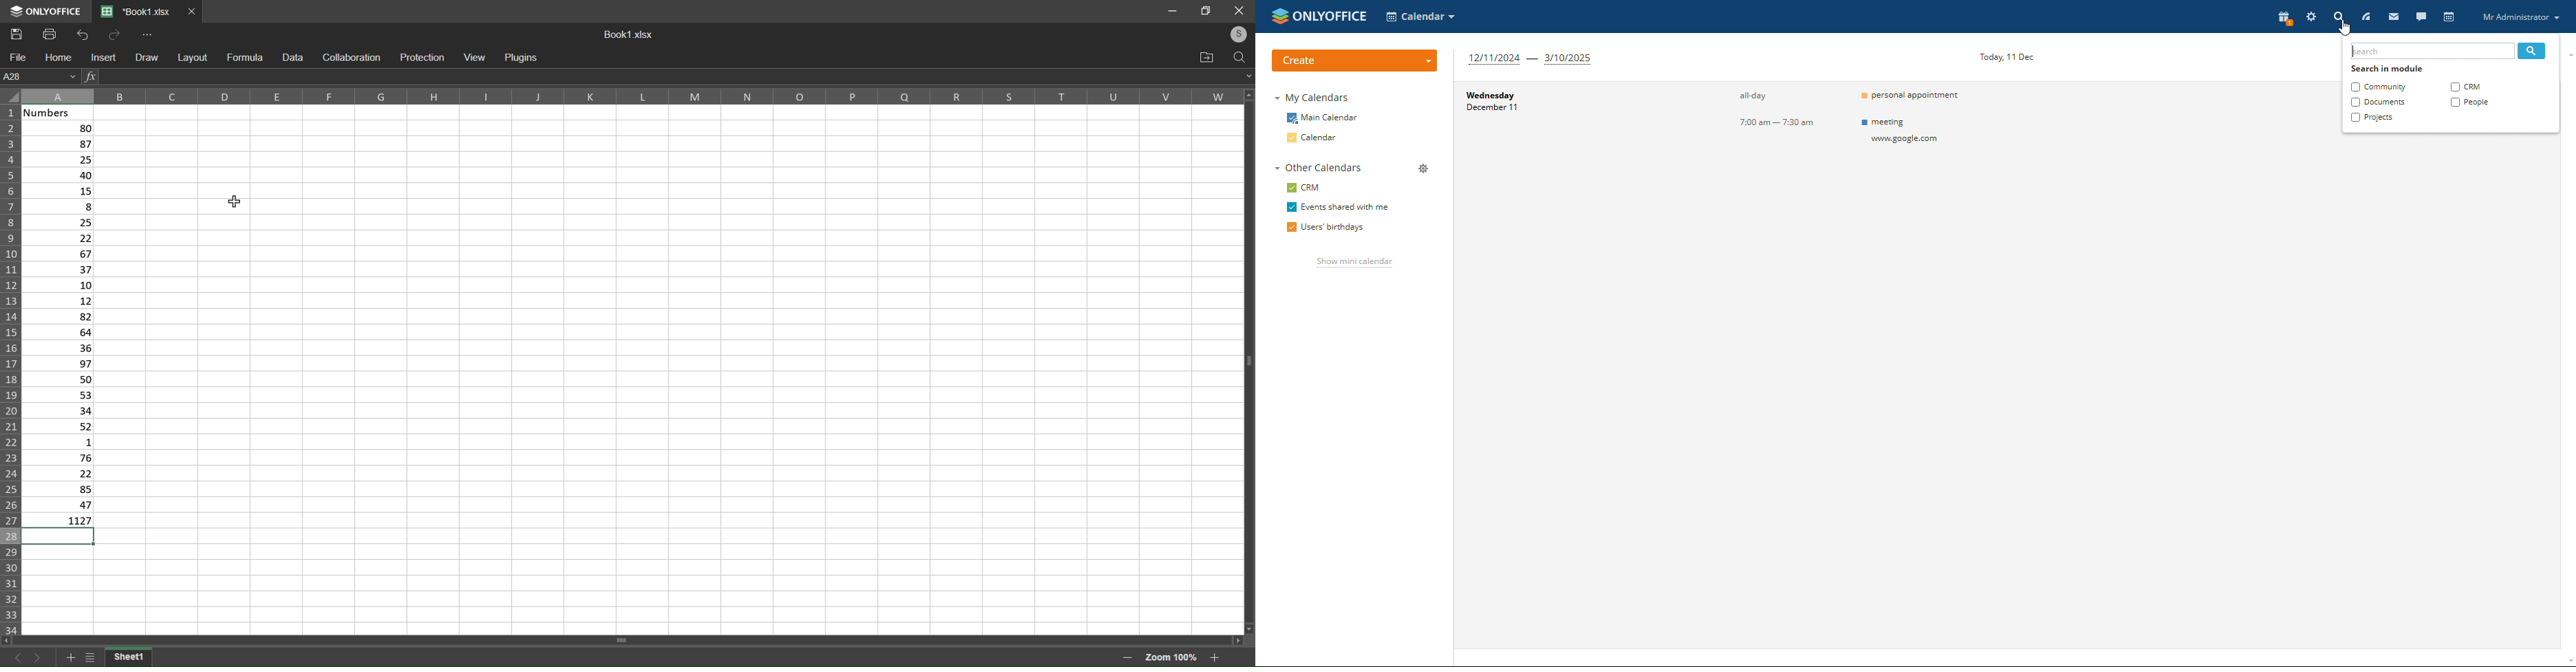 This screenshot has height=672, width=2576. What do you see at coordinates (1240, 33) in the screenshot?
I see `login` at bounding box center [1240, 33].